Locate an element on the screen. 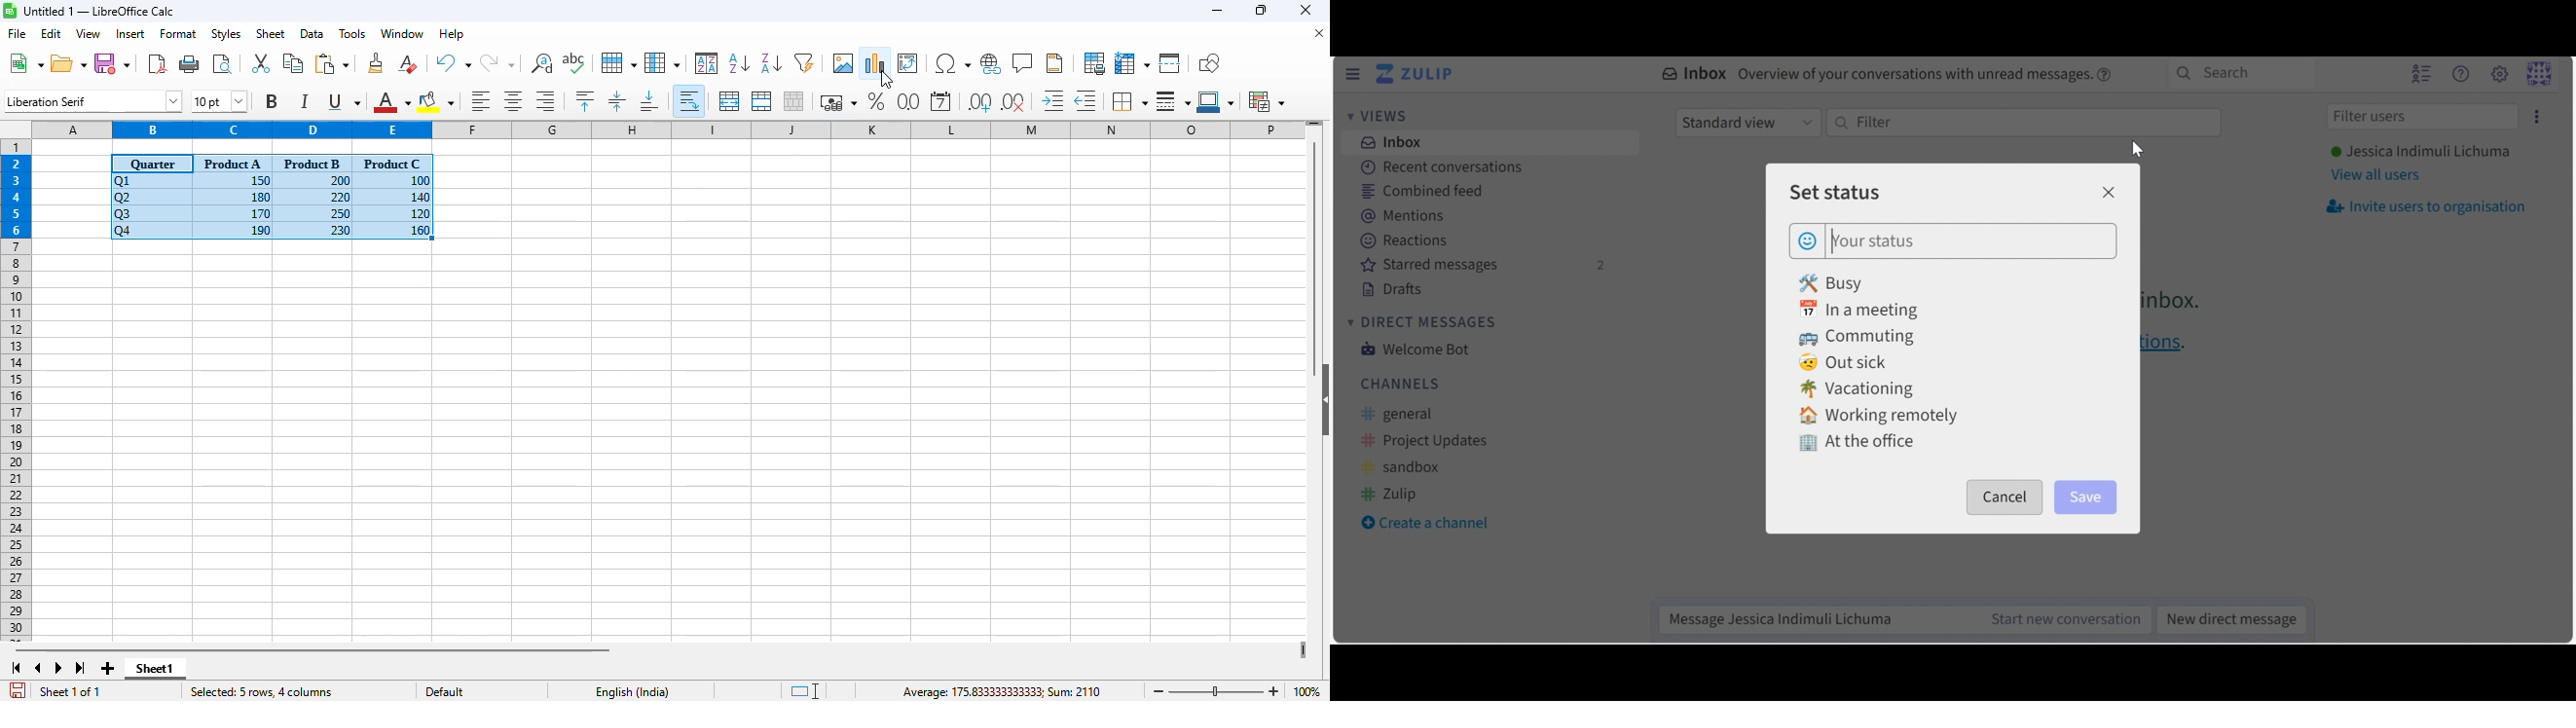 The height and width of the screenshot is (728, 2576). delete decimal is located at coordinates (1013, 101).